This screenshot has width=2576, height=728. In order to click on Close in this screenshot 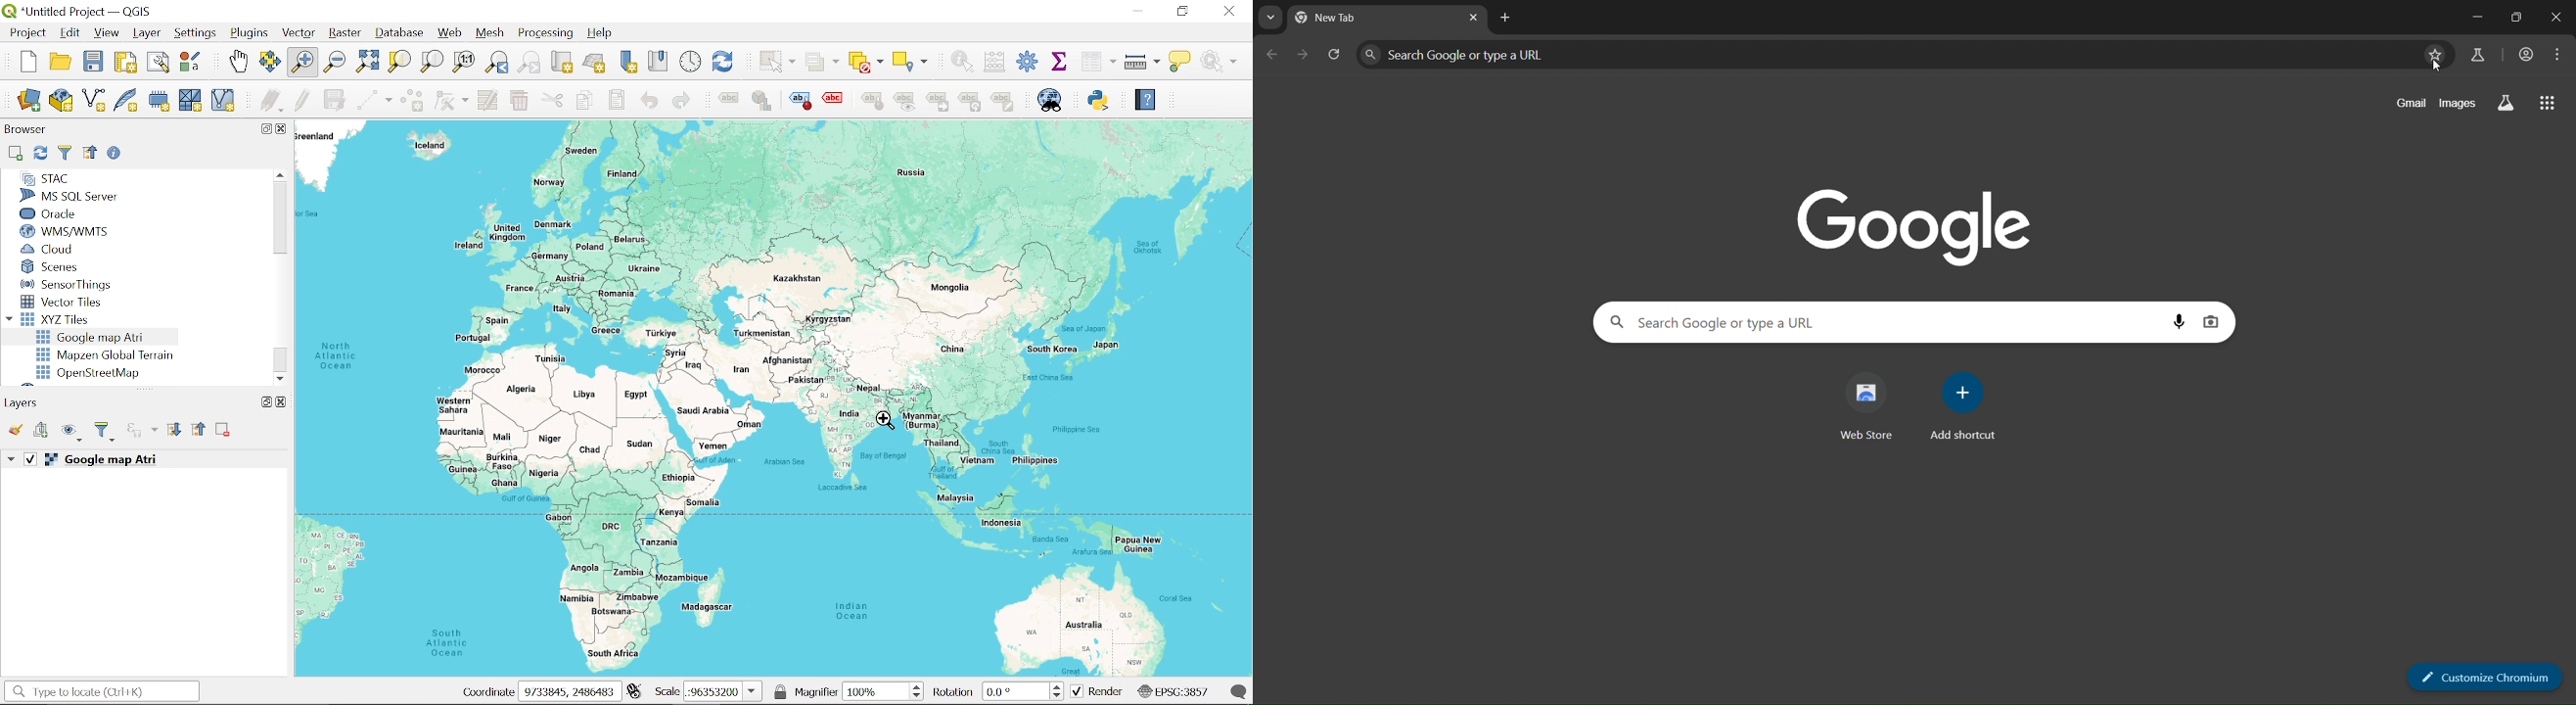, I will do `click(281, 401)`.